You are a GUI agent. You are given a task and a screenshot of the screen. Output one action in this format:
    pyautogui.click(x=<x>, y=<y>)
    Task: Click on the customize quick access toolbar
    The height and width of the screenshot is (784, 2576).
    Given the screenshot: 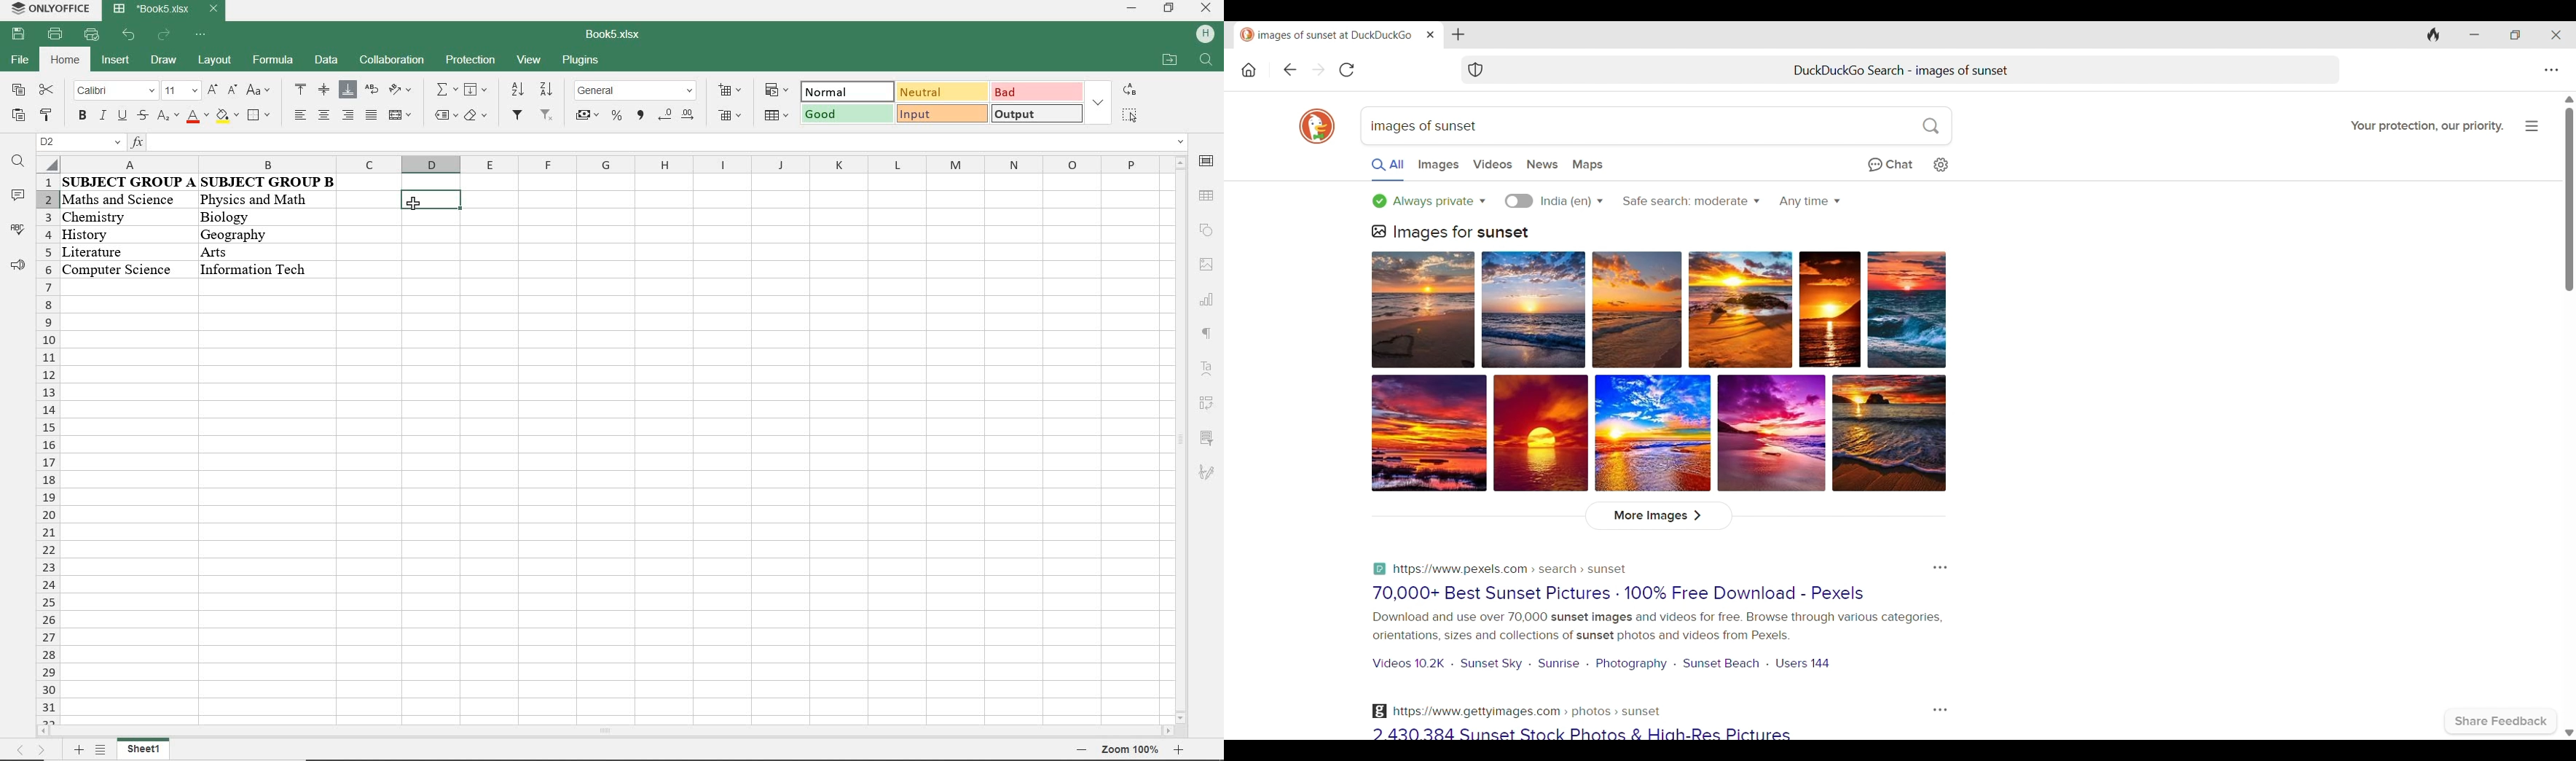 What is the action you would take?
    pyautogui.click(x=201, y=35)
    